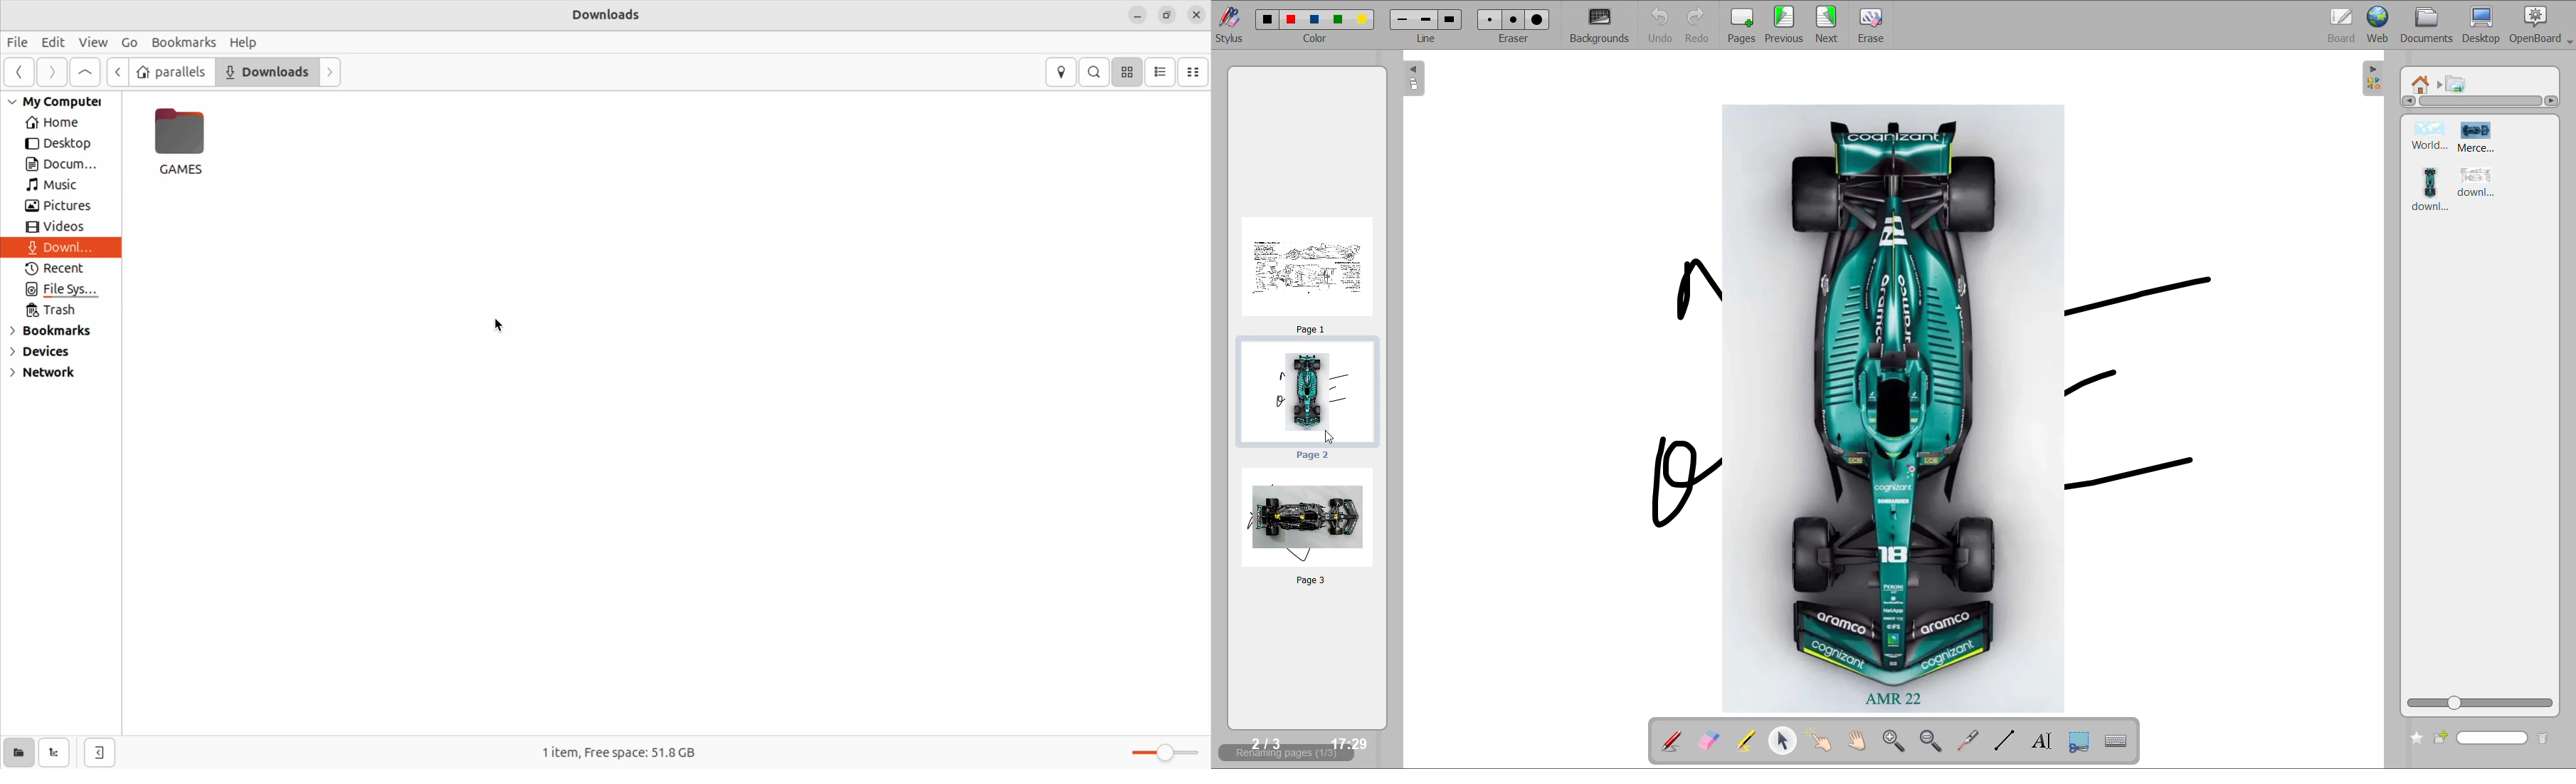 This screenshot has width=2576, height=784. Describe the element at coordinates (1426, 19) in the screenshot. I see `Medium line` at that location.